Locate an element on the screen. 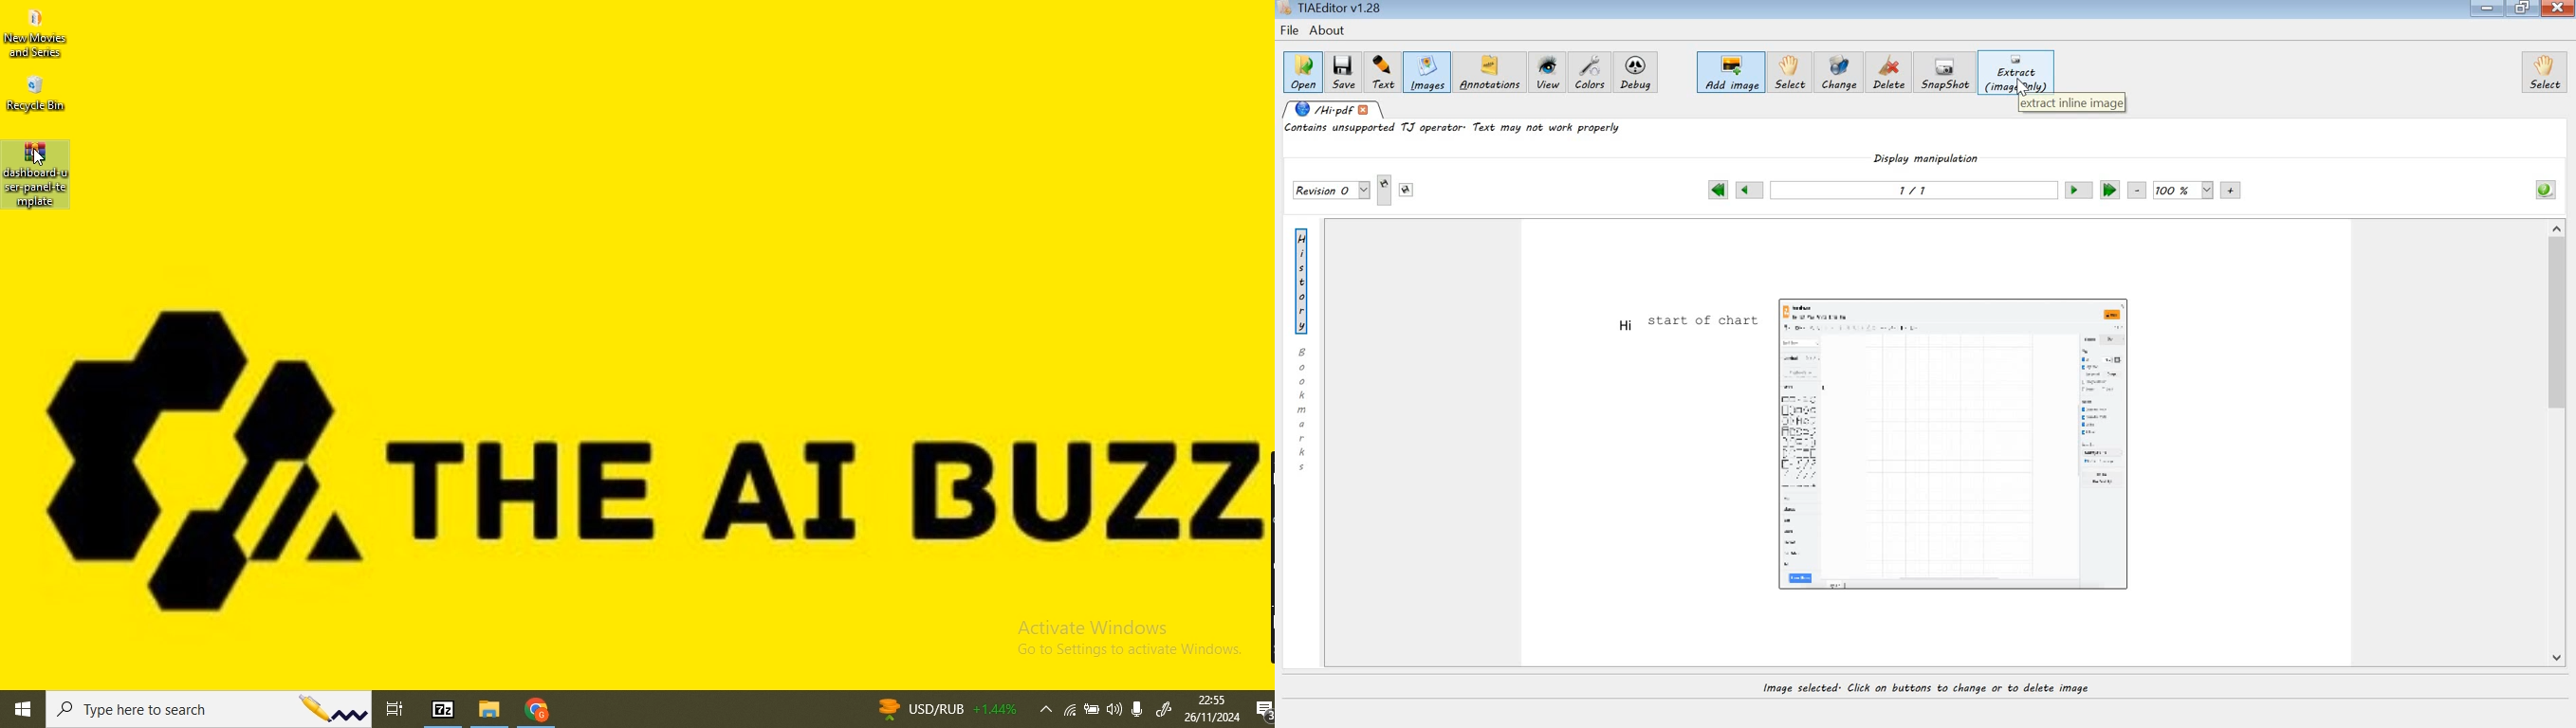  image outline added is located at coordinates (1959, 441).